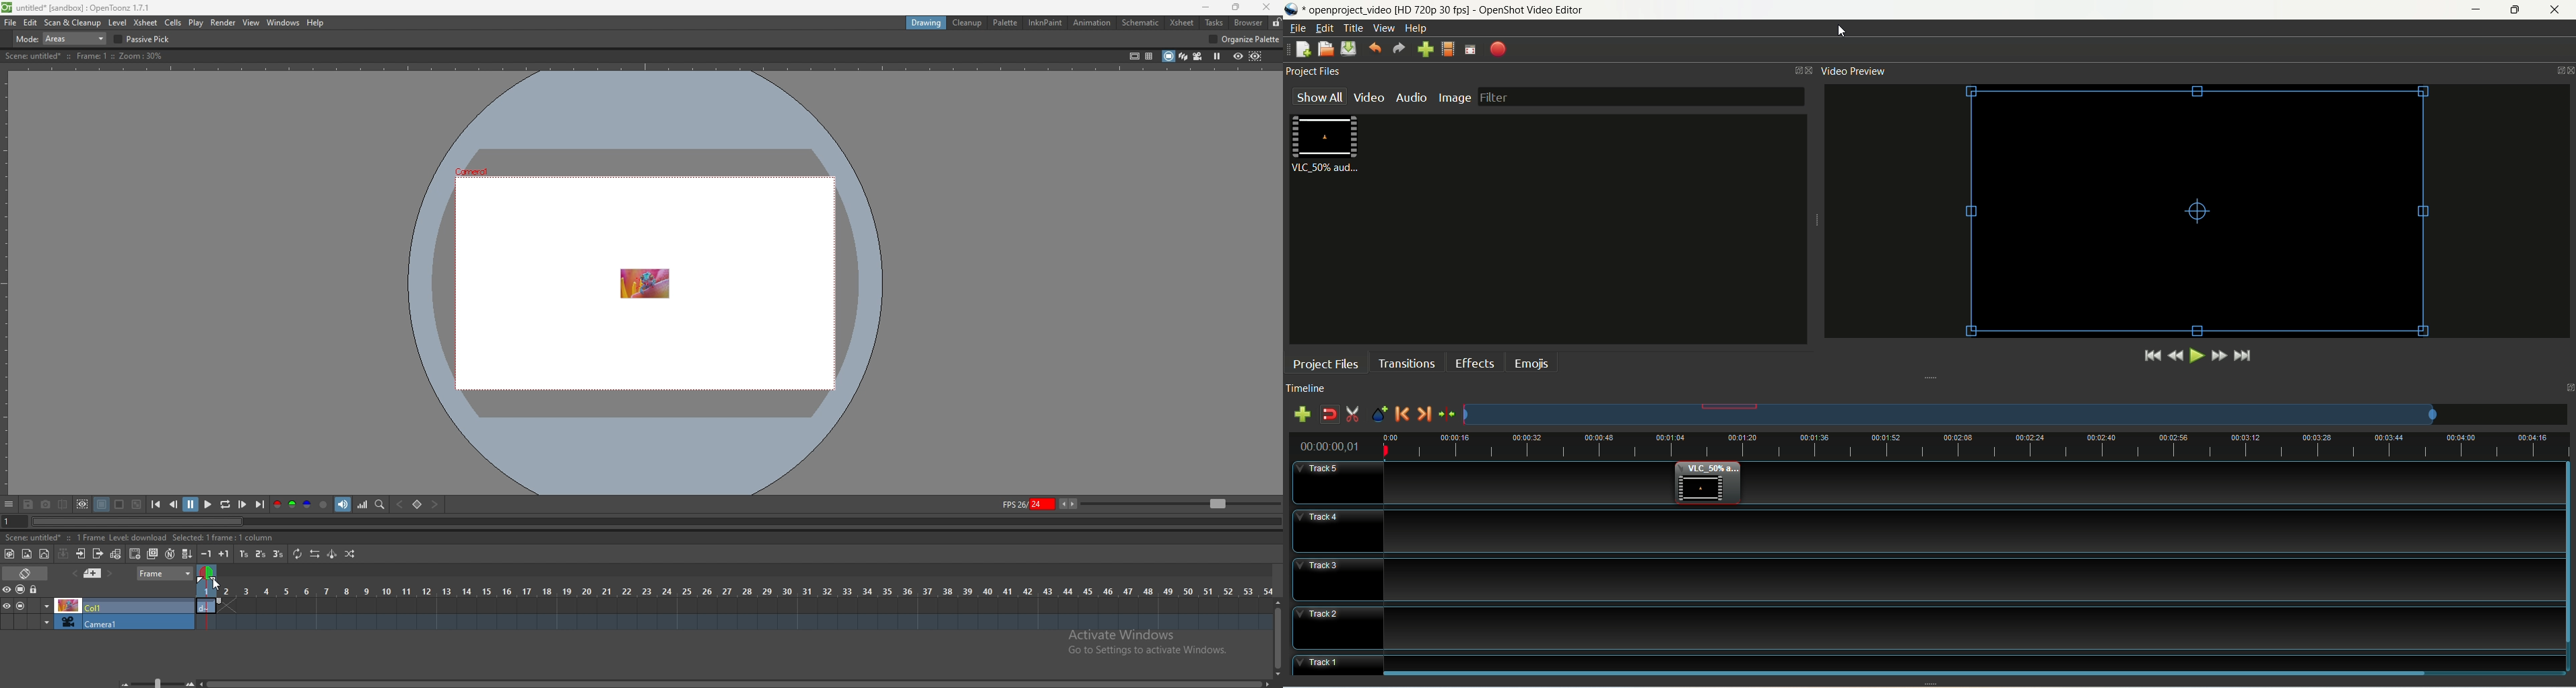 This screenshot has height=700, width=2576. What do you see at coordinates (734, 683) in the screenshot?
I see `scroll bar` at bounding box center [734, 683].